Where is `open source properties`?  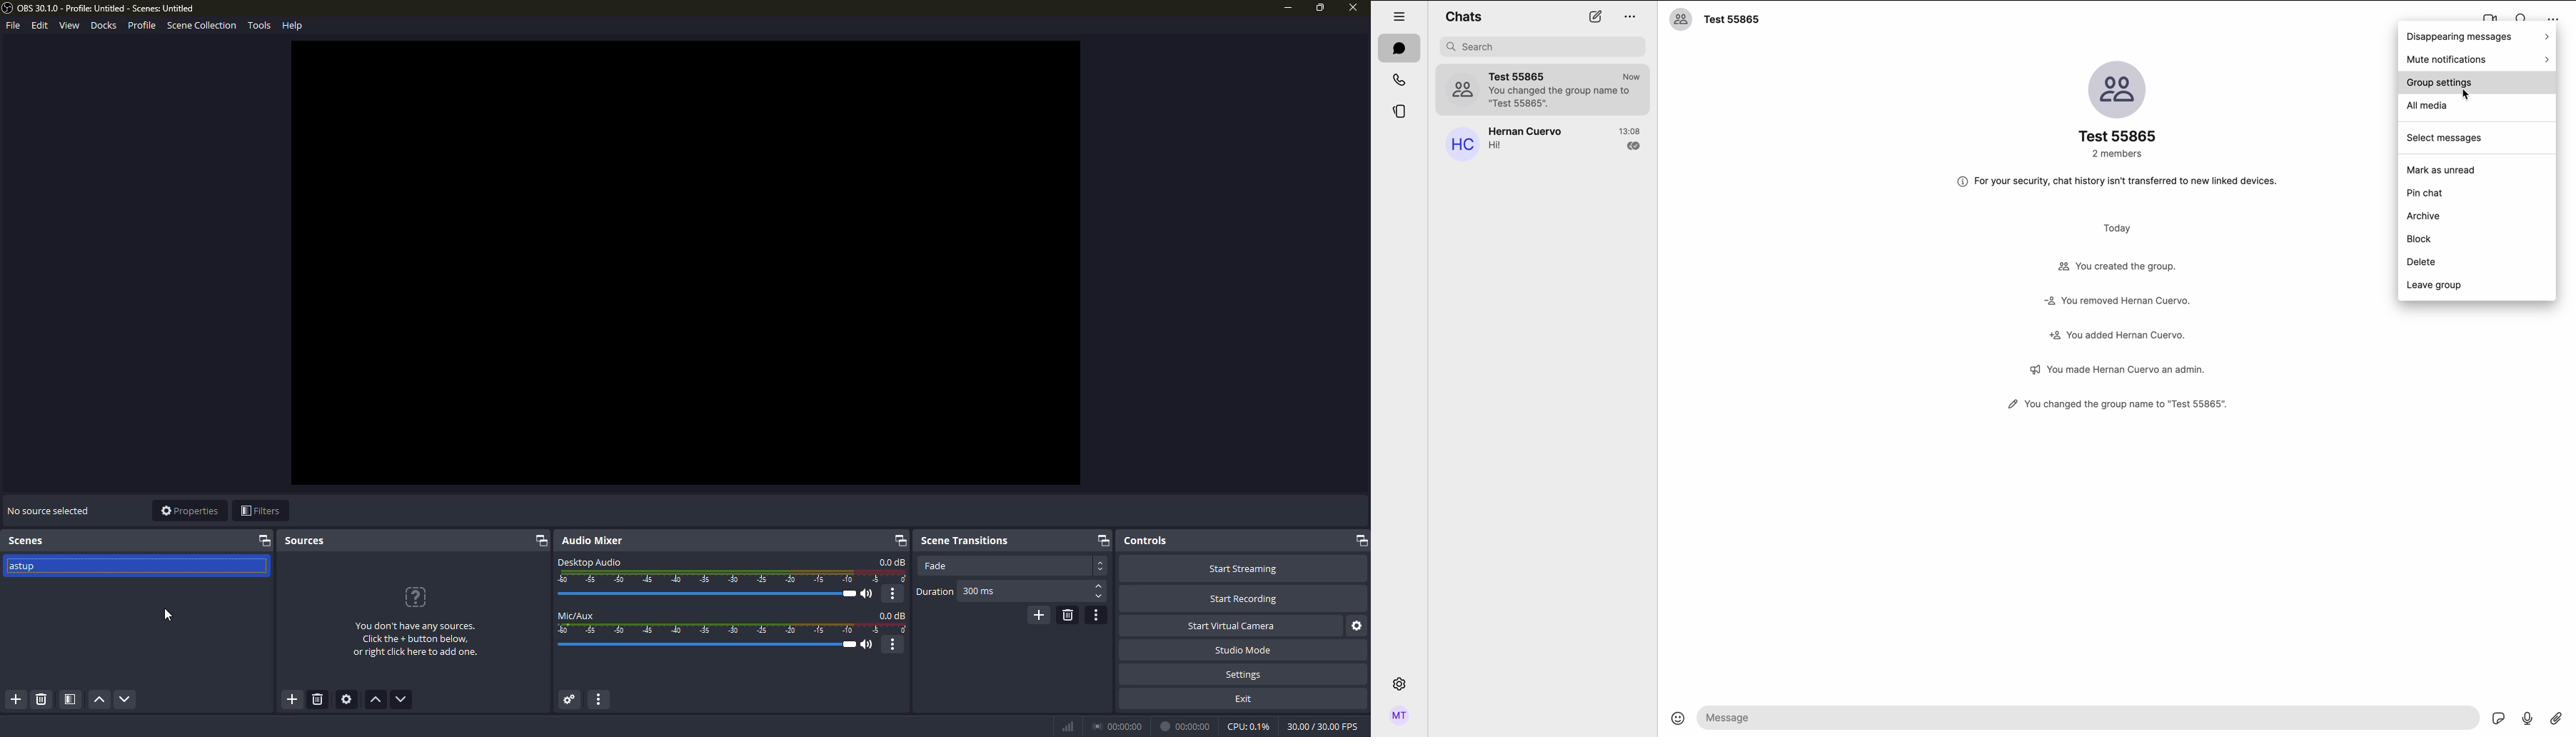
open source properties is located at coordinates (349, 700).